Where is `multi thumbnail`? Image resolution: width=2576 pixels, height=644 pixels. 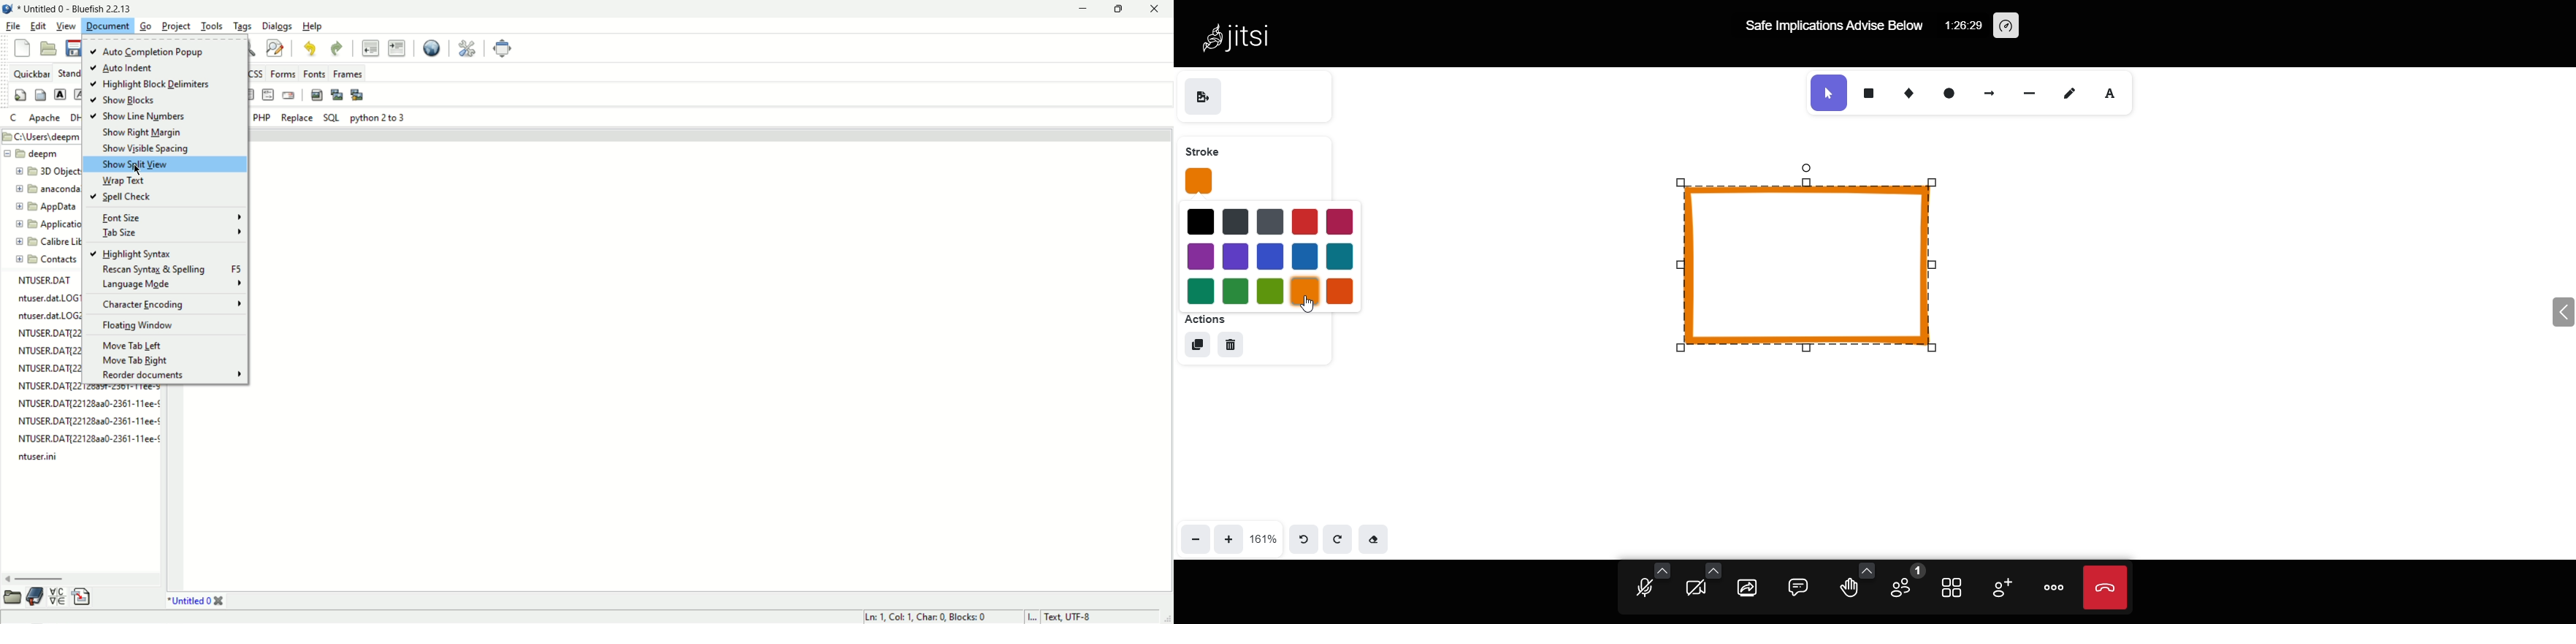
multi thumbnail is located at coordinates (358, 95).